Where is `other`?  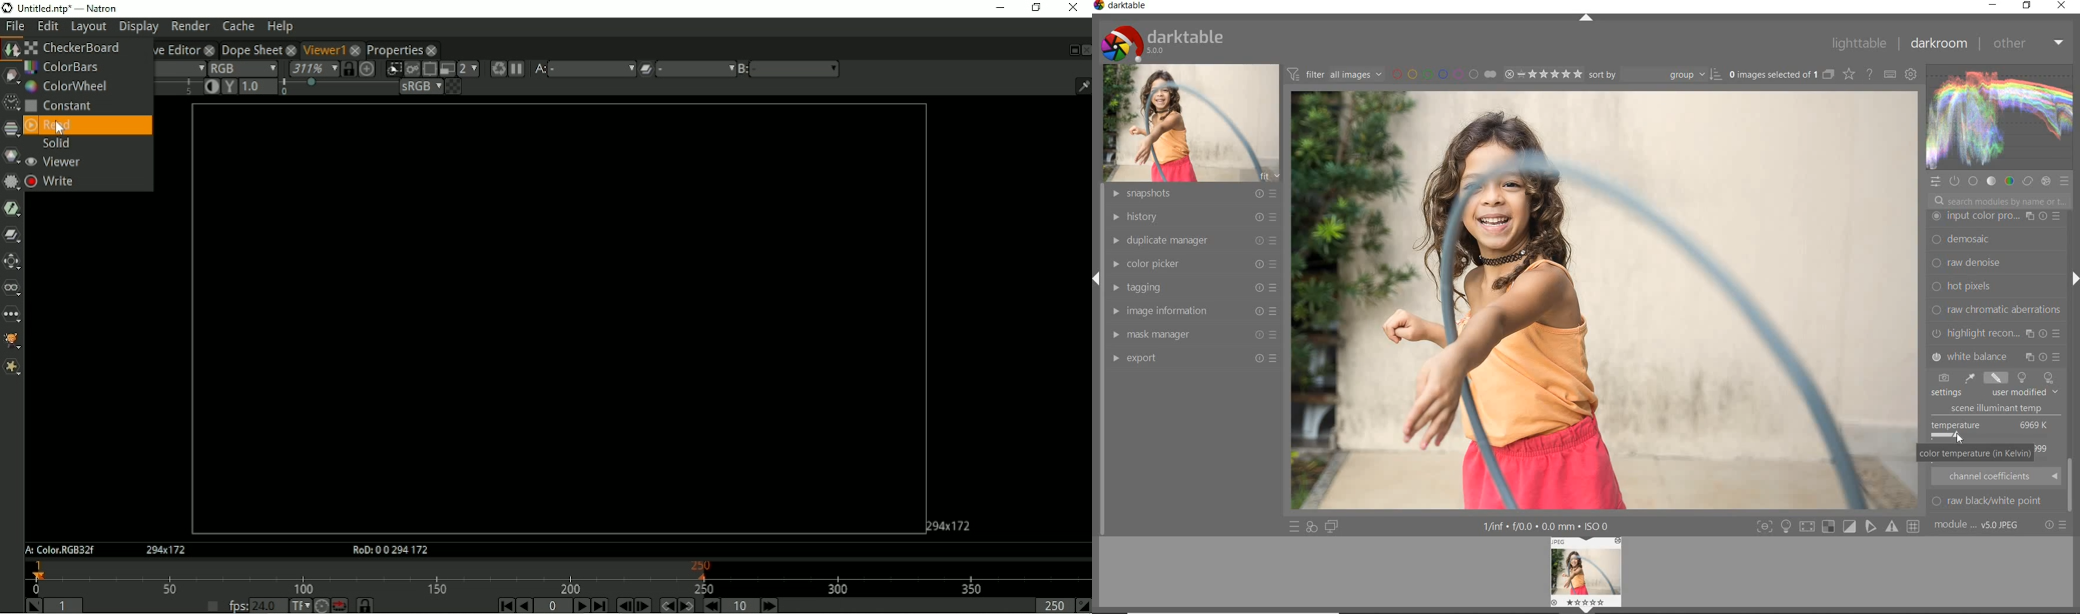
other is located at coordinates (2028, 43).